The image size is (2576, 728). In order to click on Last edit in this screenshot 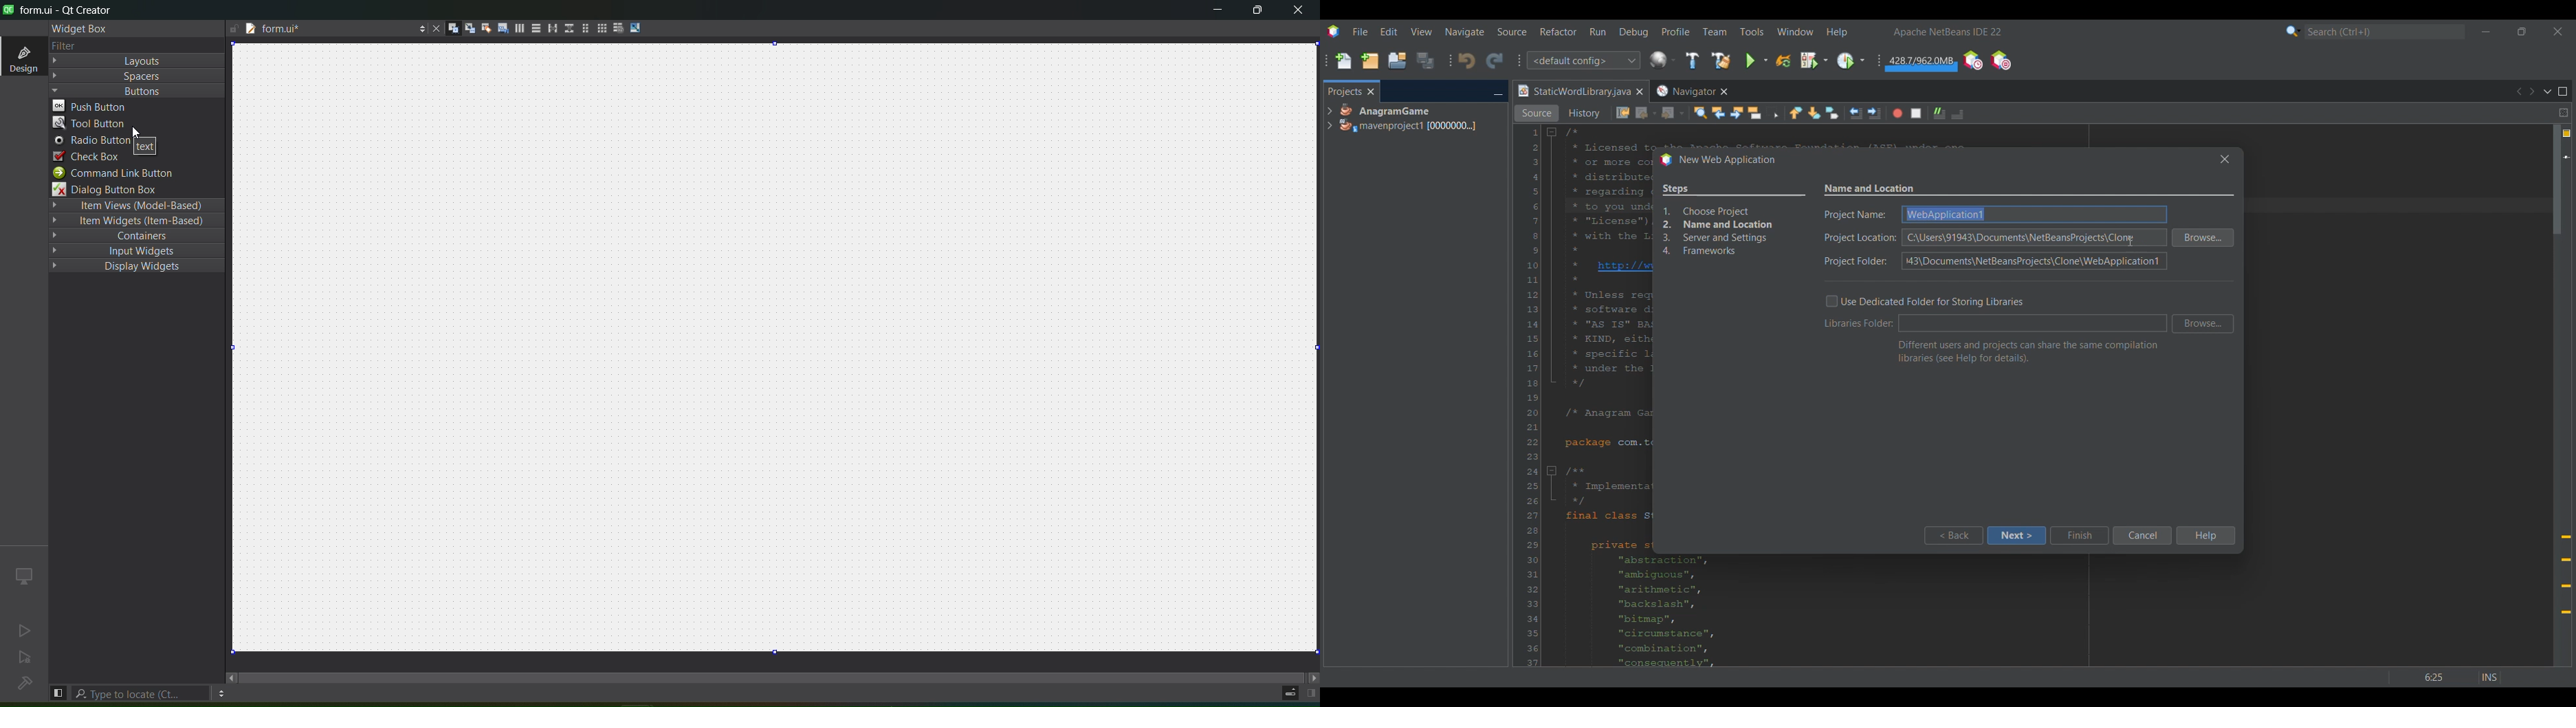, I will do `click(1623, 113)`.